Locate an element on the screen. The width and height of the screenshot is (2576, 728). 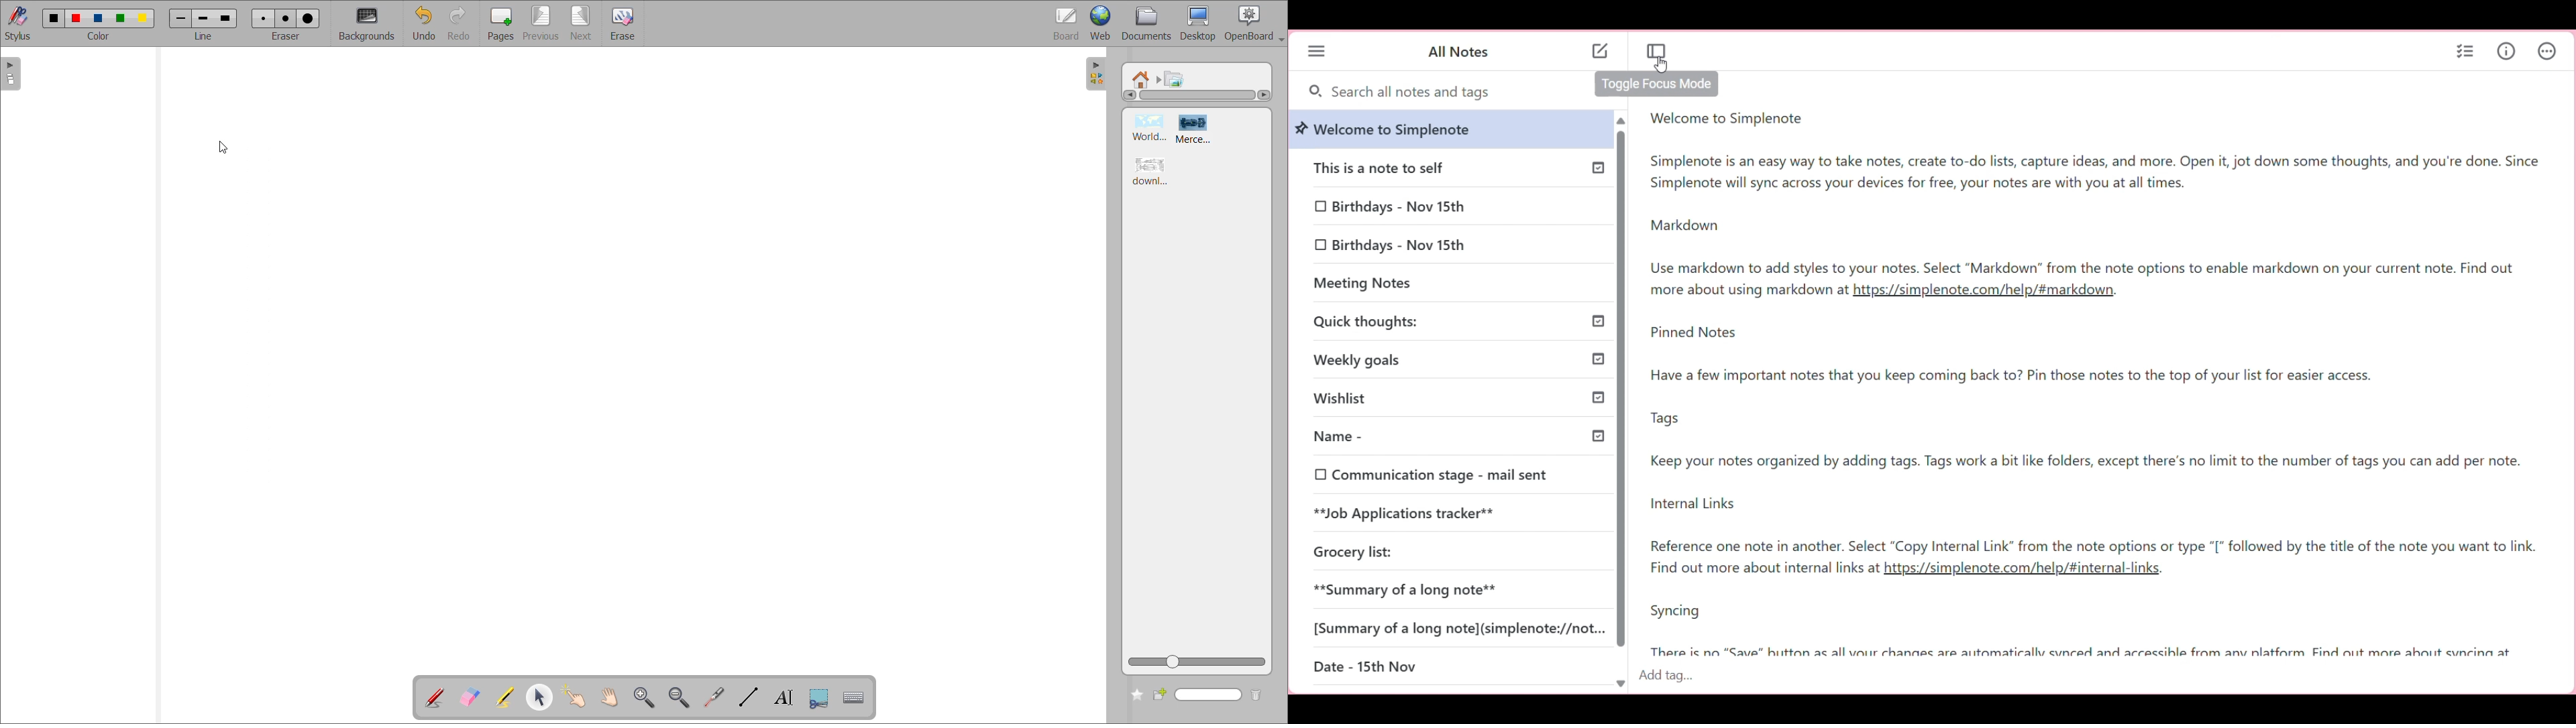
quick slide to top is located at coordinates (1621, 121).